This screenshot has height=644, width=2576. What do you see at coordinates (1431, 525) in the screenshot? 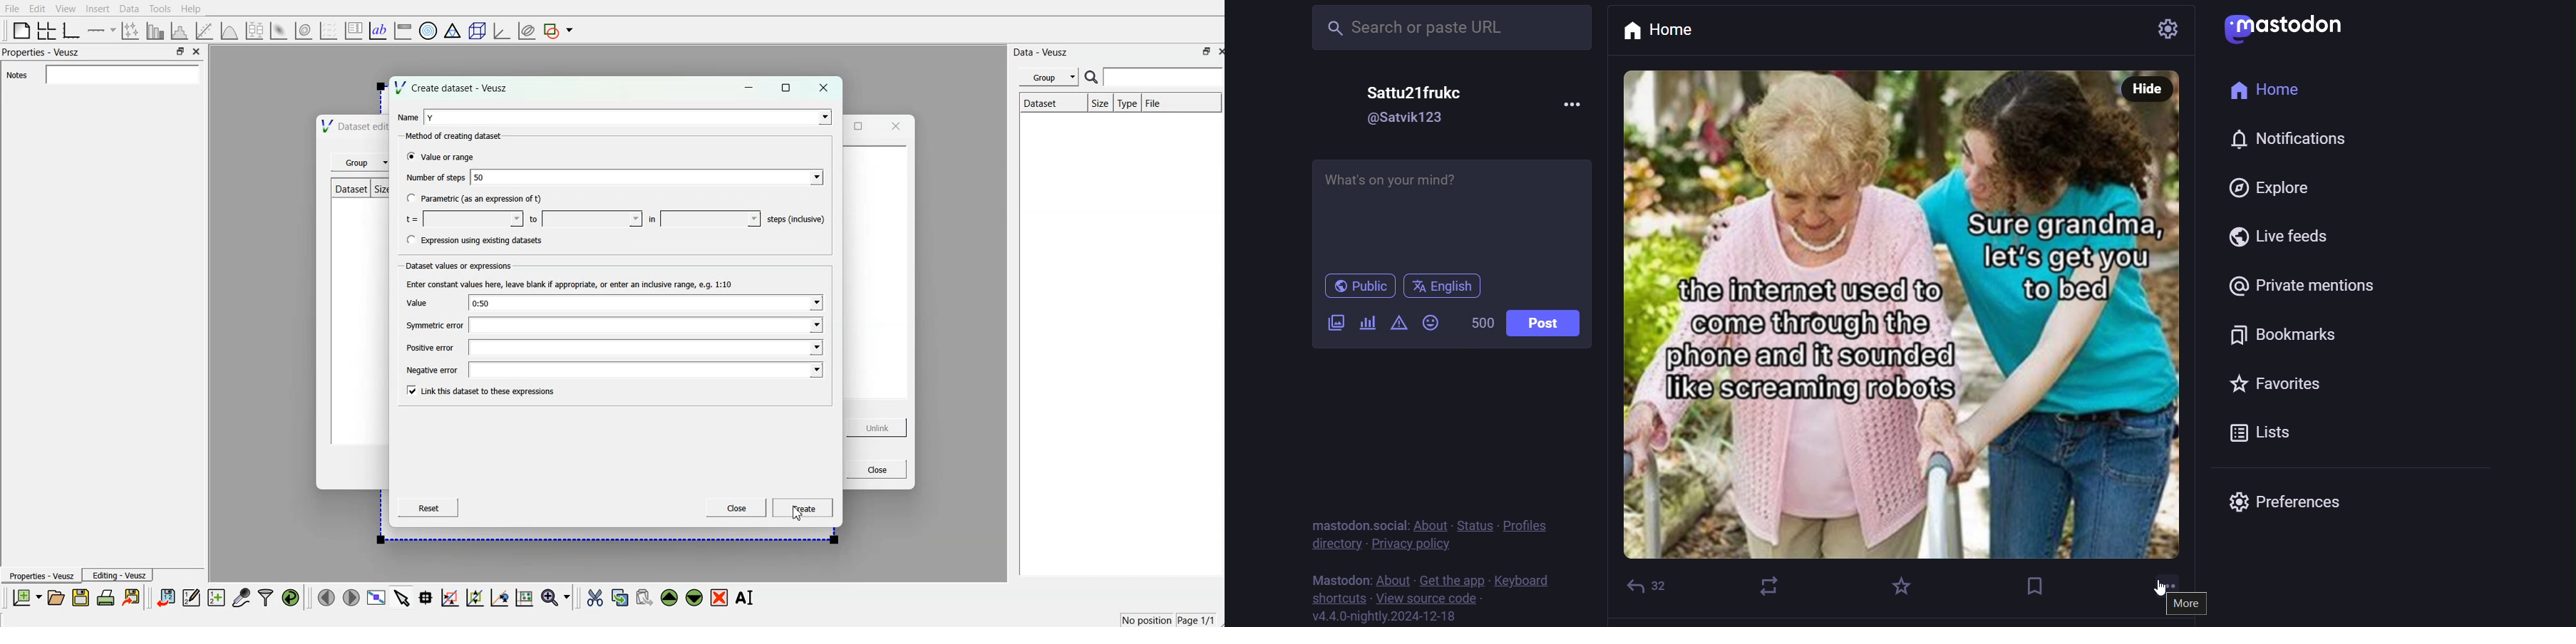
I see `about` at bounding box center [1431, 525].